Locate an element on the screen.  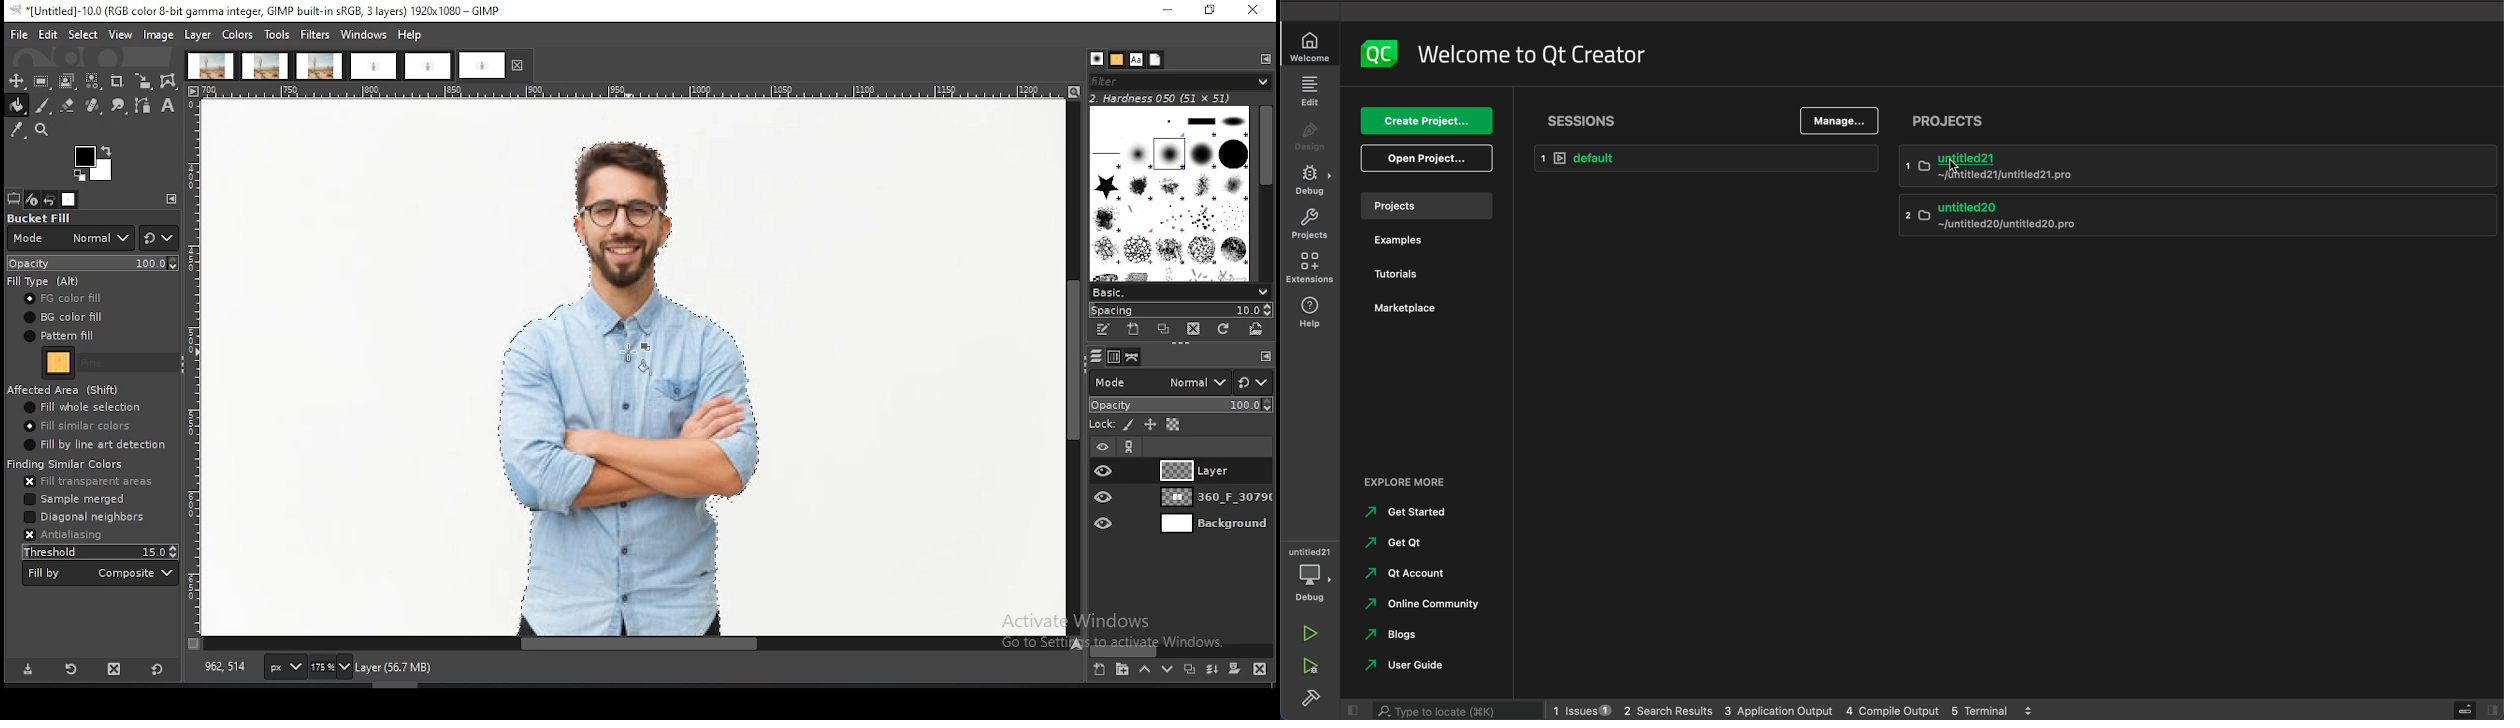
selected region is located at coordinates (626, 387).